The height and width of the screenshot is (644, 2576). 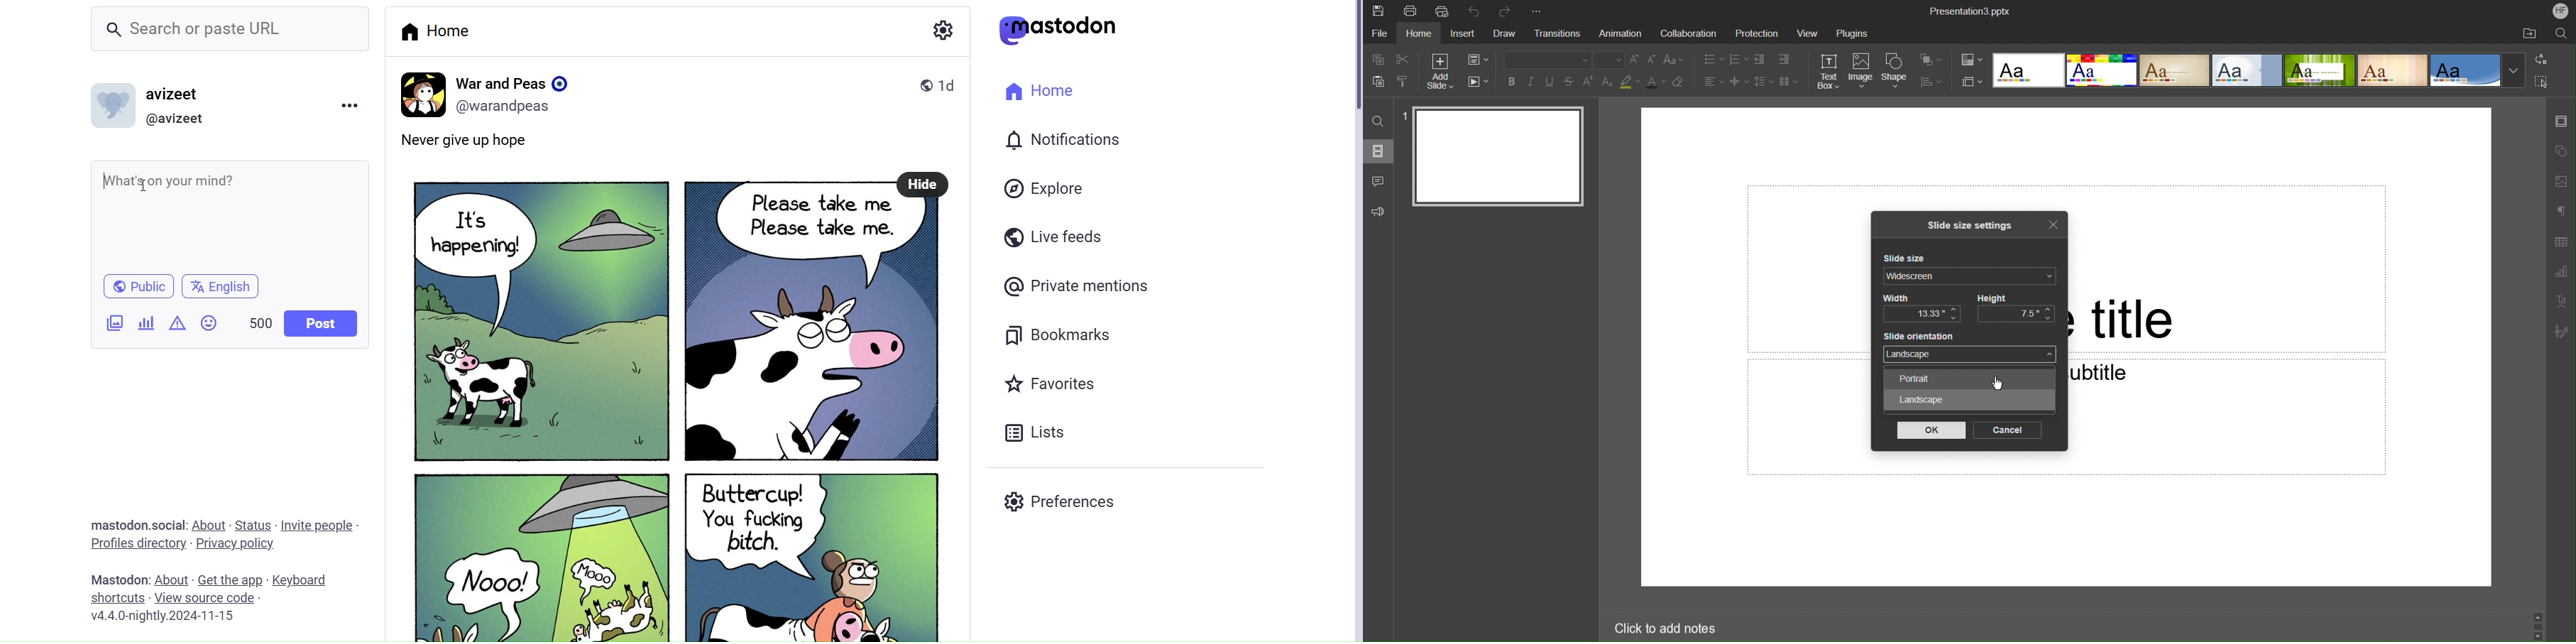 What do you see at coordinates (437, 31) in the screenshot?
I see `Home` at bounding box center [437, 31].